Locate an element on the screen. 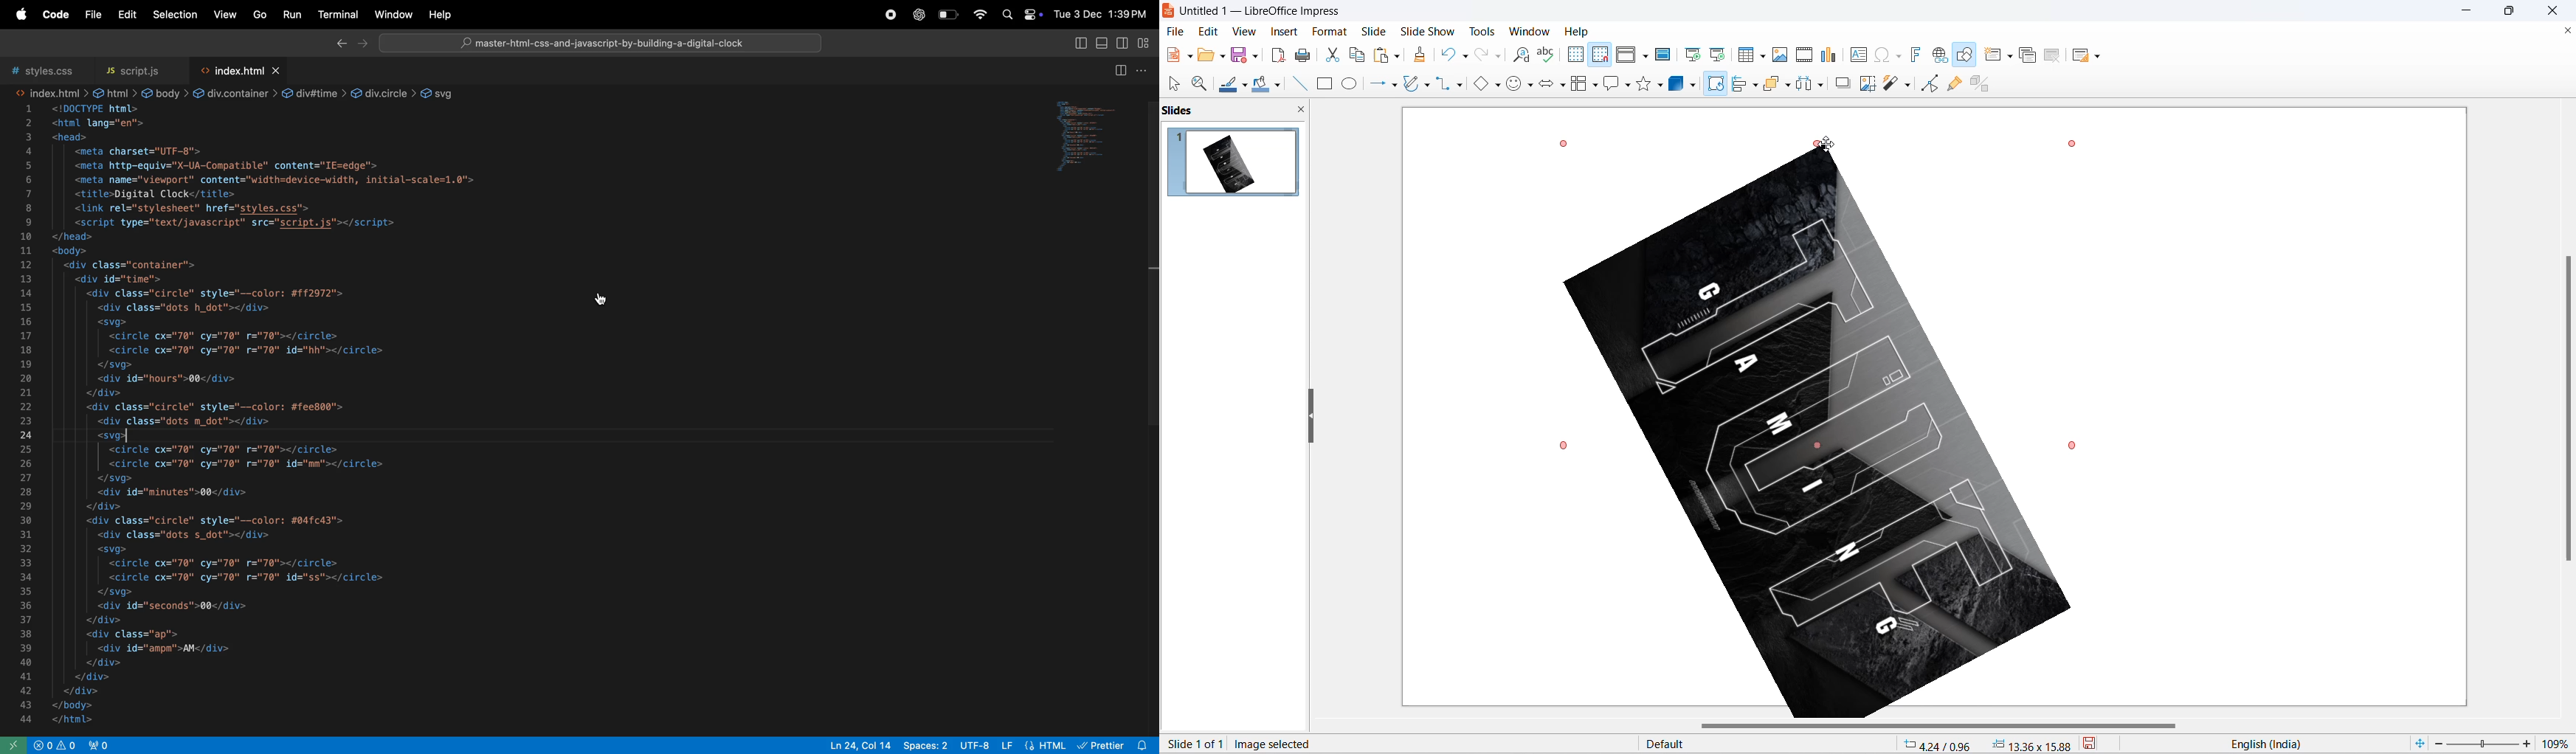  Slide layout options is located at coordinates (2101, 57).